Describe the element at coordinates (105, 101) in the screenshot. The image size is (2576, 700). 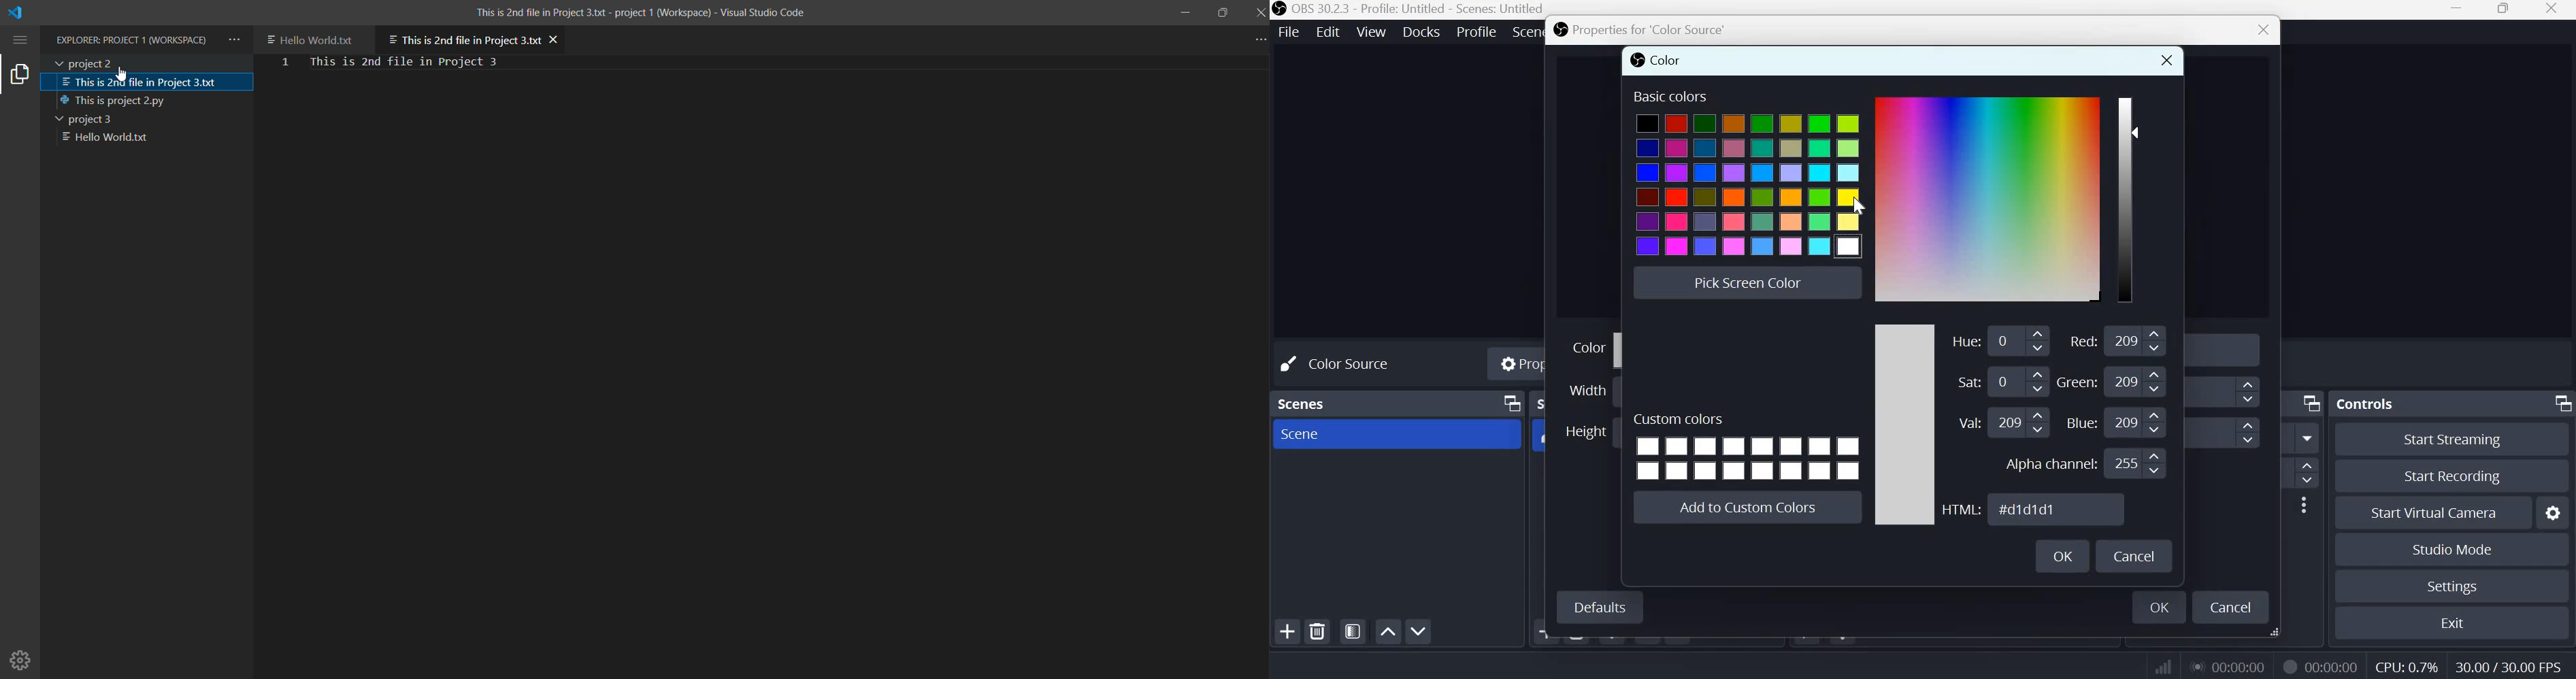
I see `project 3` at that location.